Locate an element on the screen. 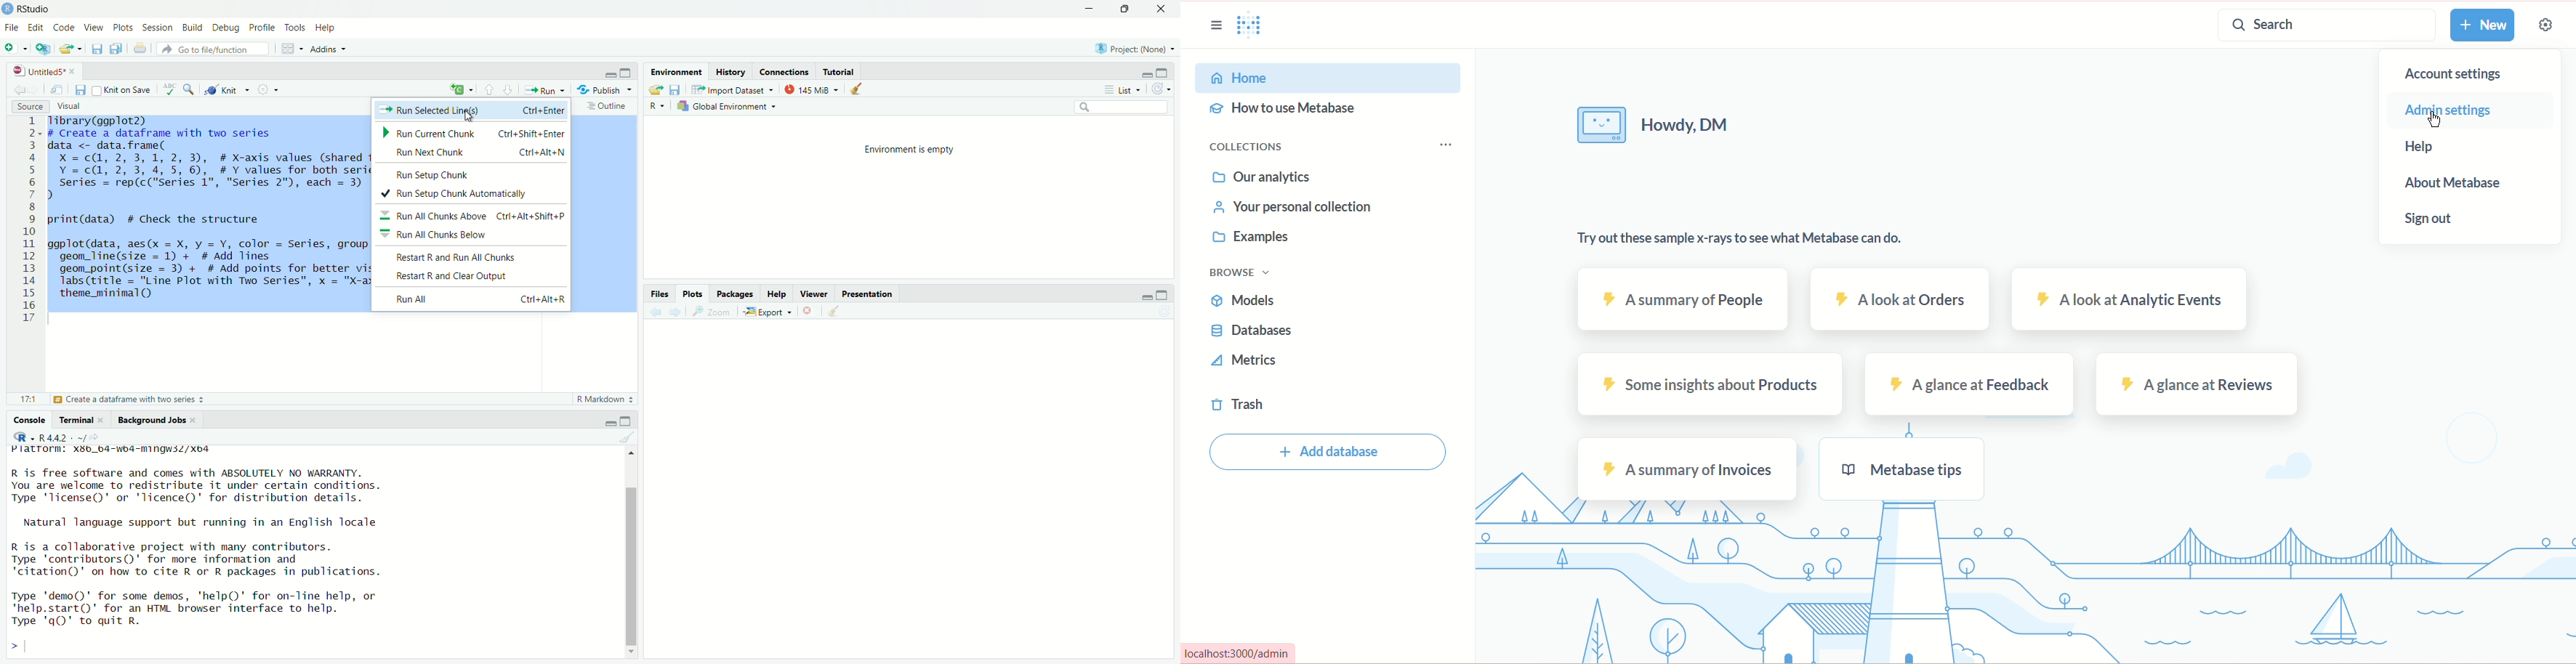 The height and width of the screenshot is (672, 2576). Clear object from the workspace is located at coordinates (859, 89).